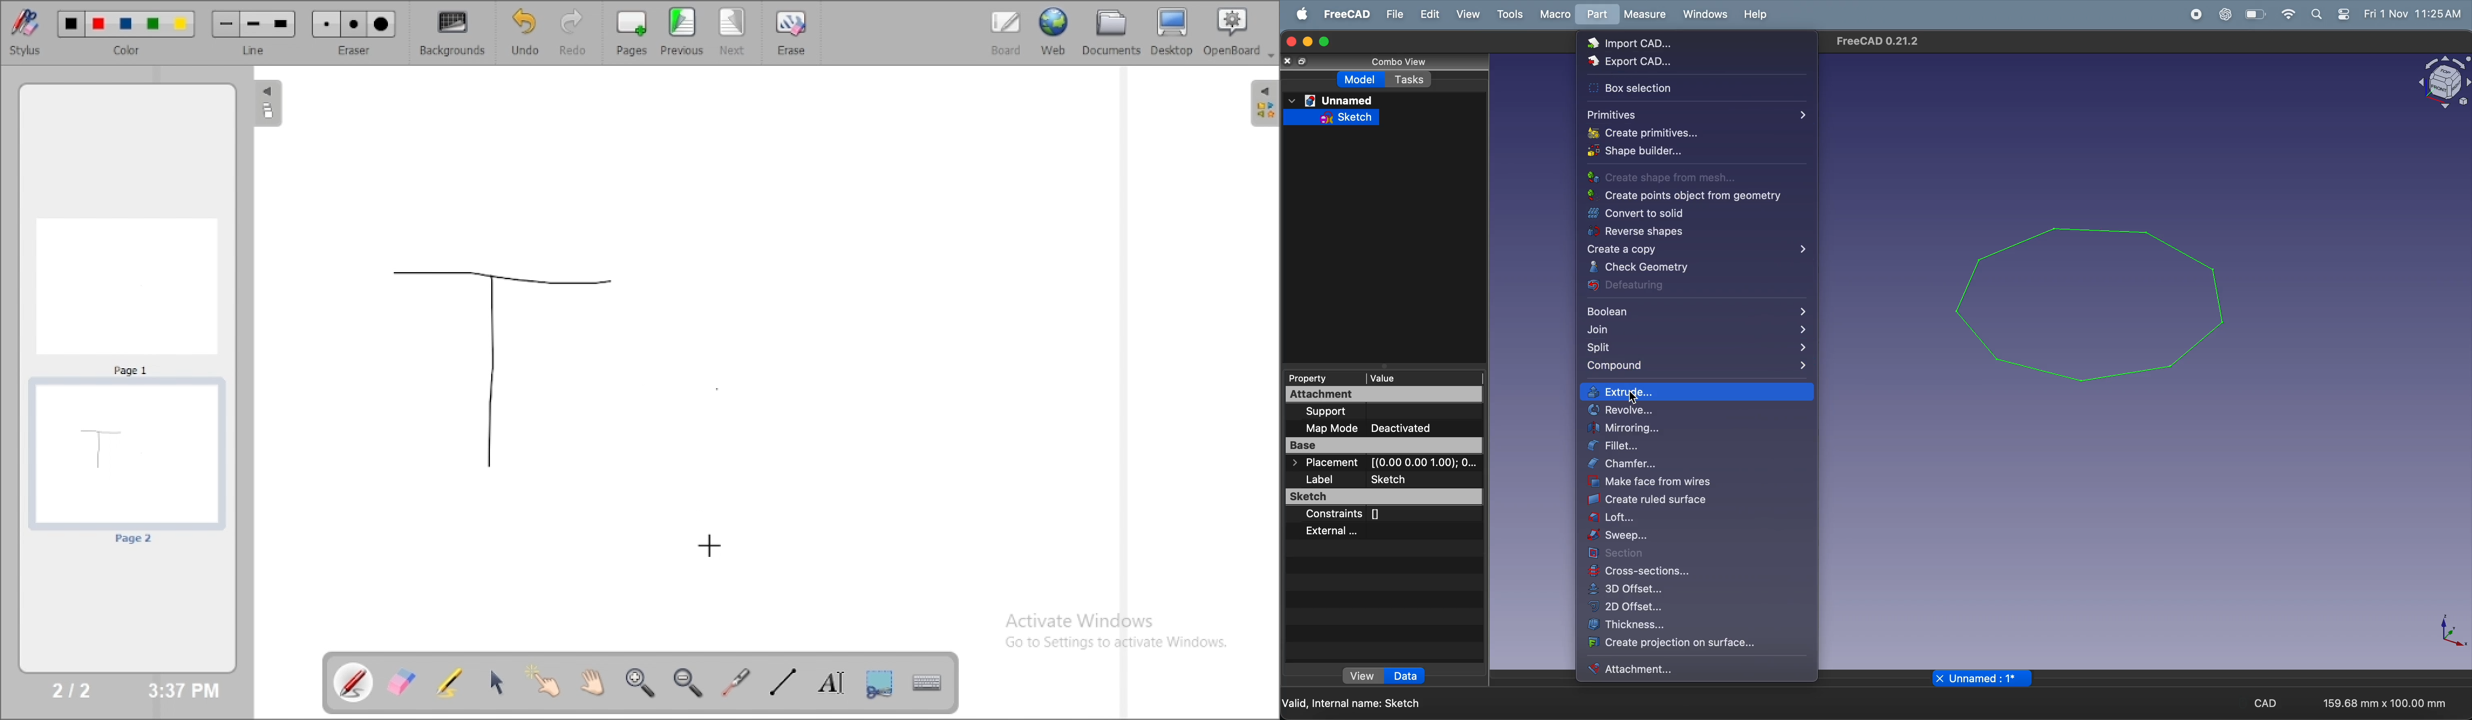  What do you see at coordinates (1554, 14) in the screenshot?
I see `marco` at bounding box center [1554, 14].